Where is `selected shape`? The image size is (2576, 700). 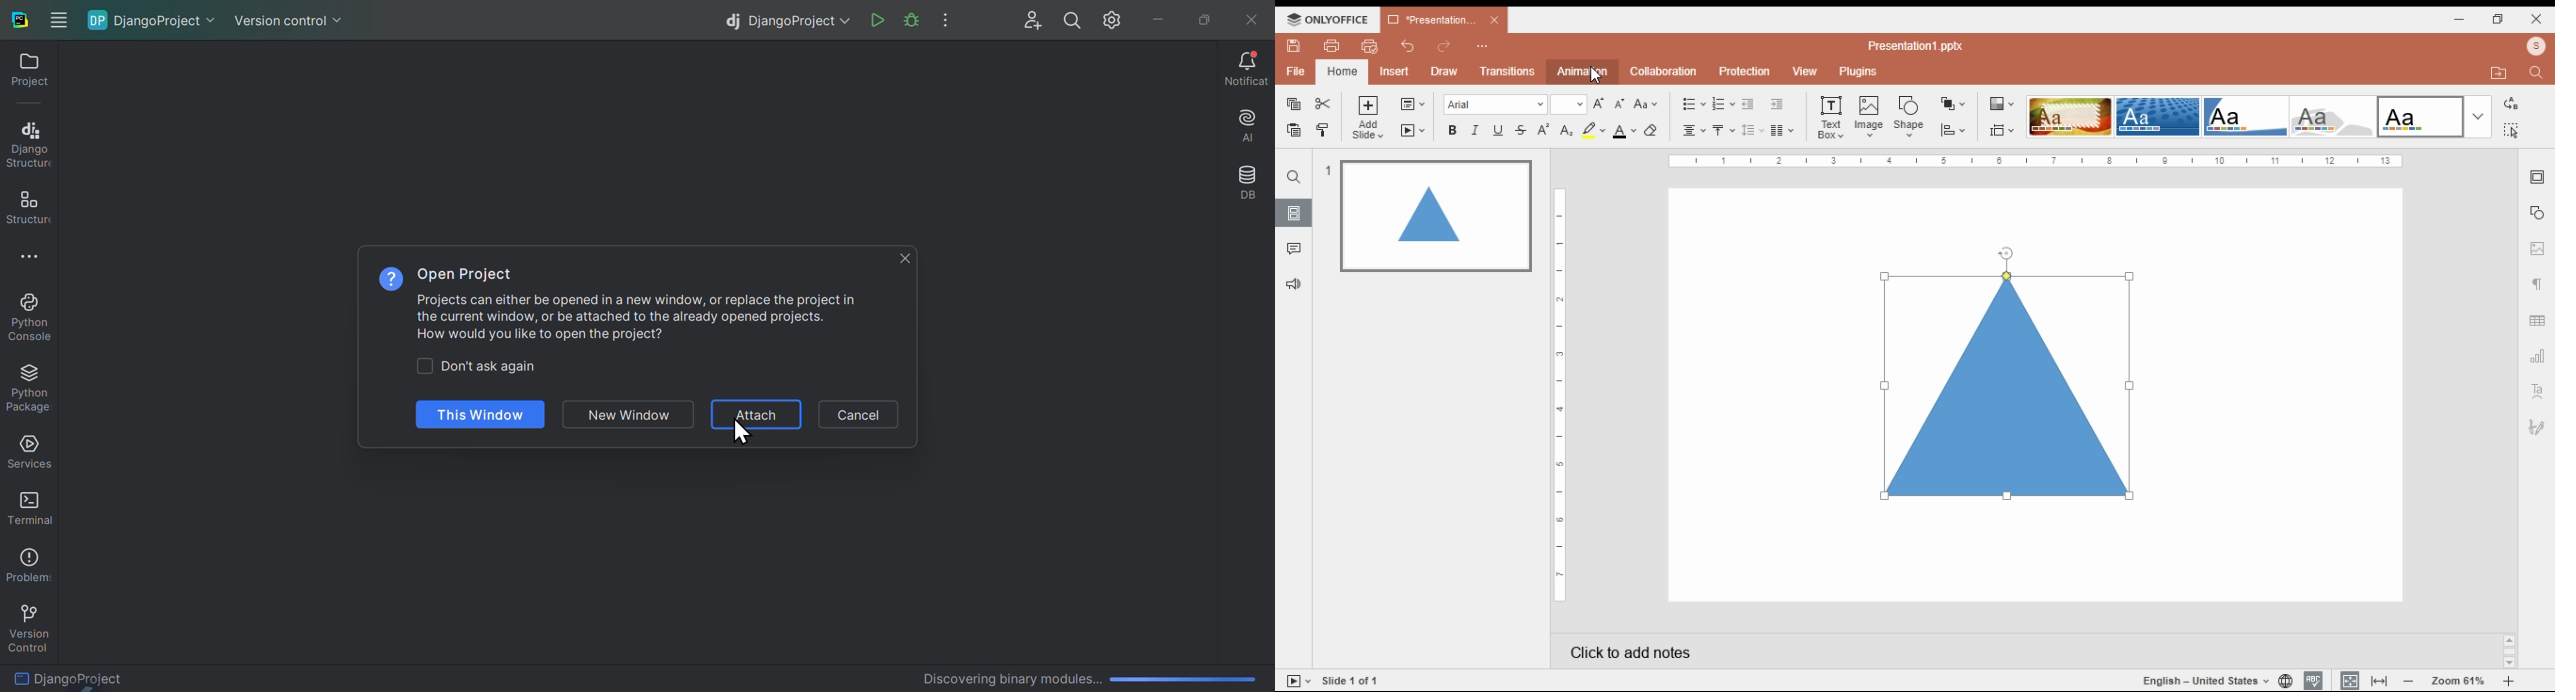 selected shape is located at coordinates (2011, 385).